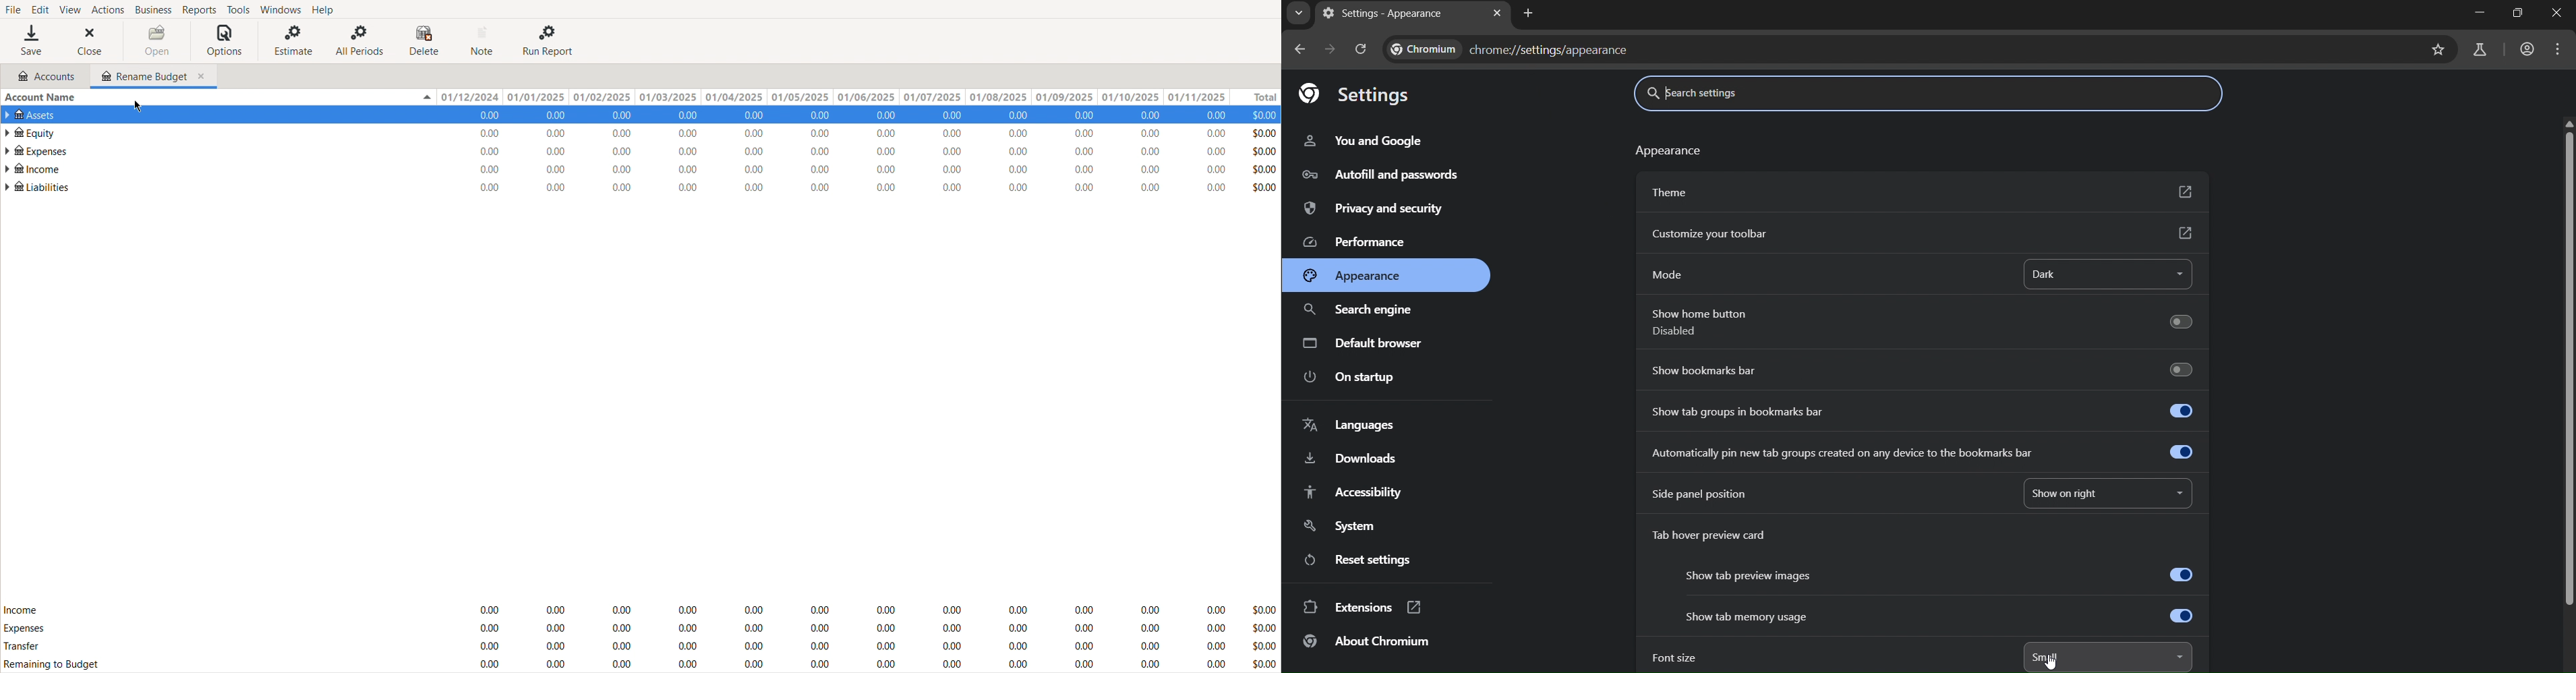  I want to click on extensions, so click(1361, 608).